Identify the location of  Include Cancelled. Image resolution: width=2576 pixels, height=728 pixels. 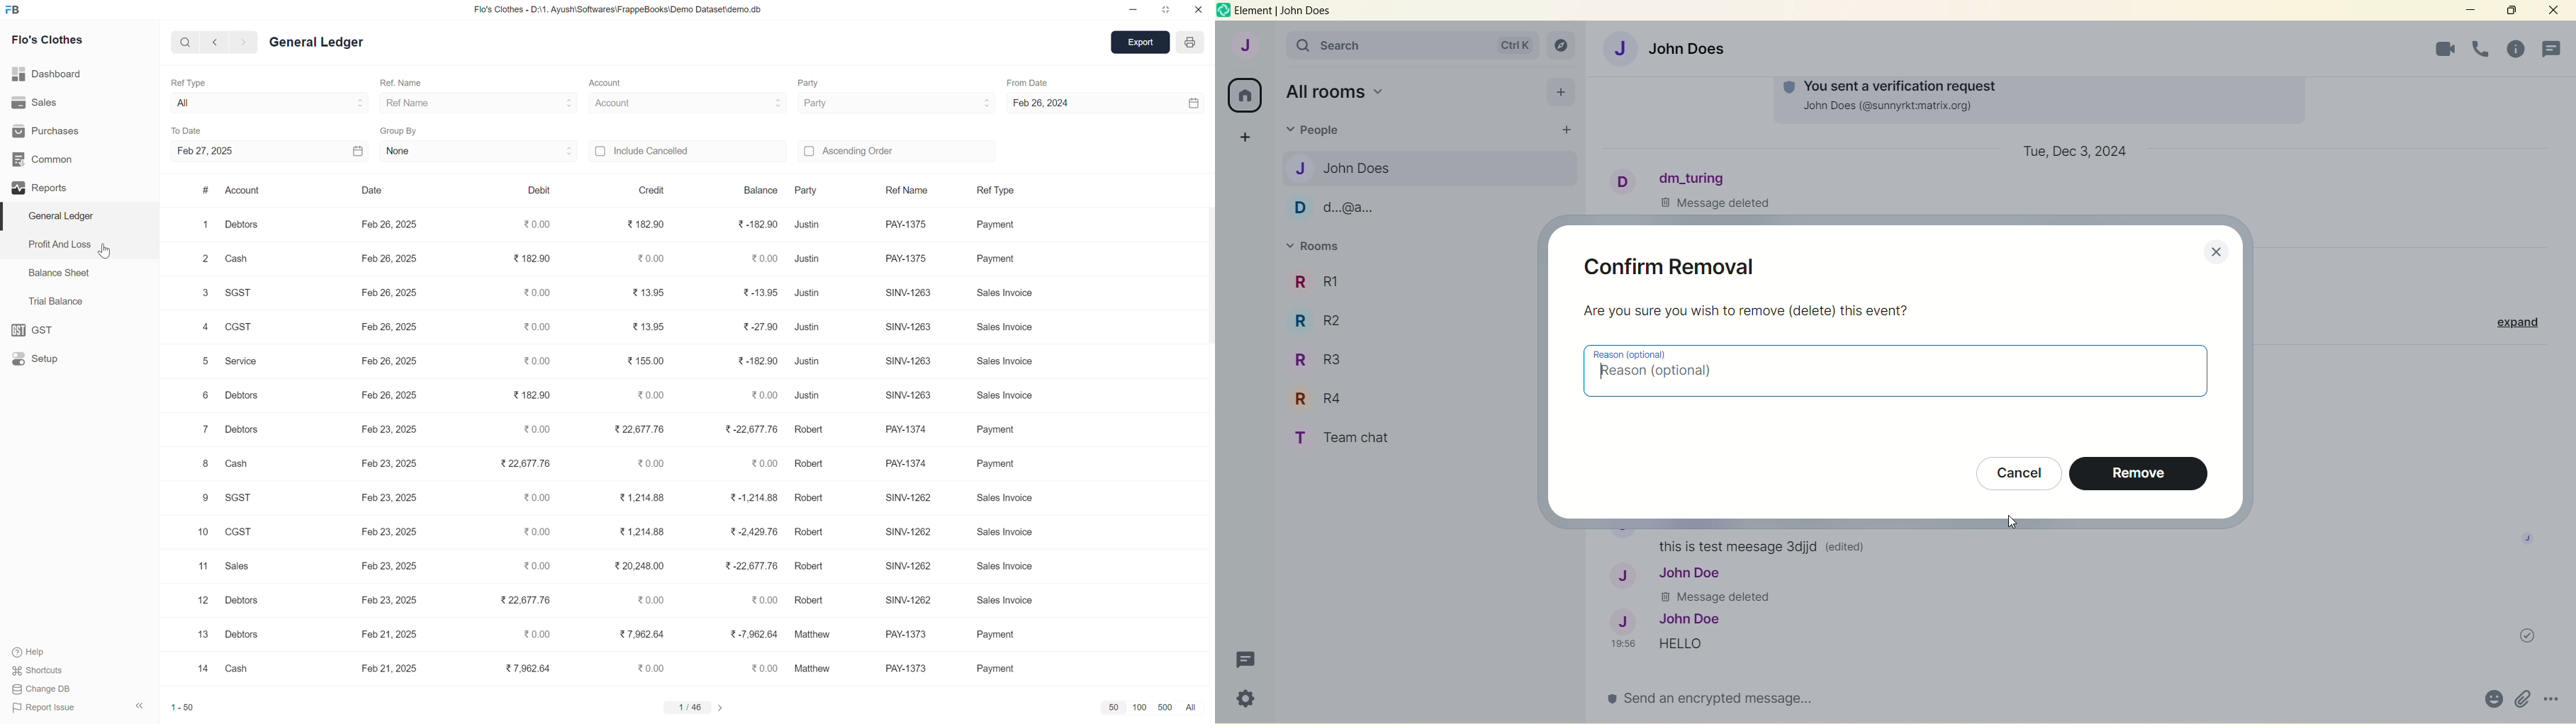
(655, 153).